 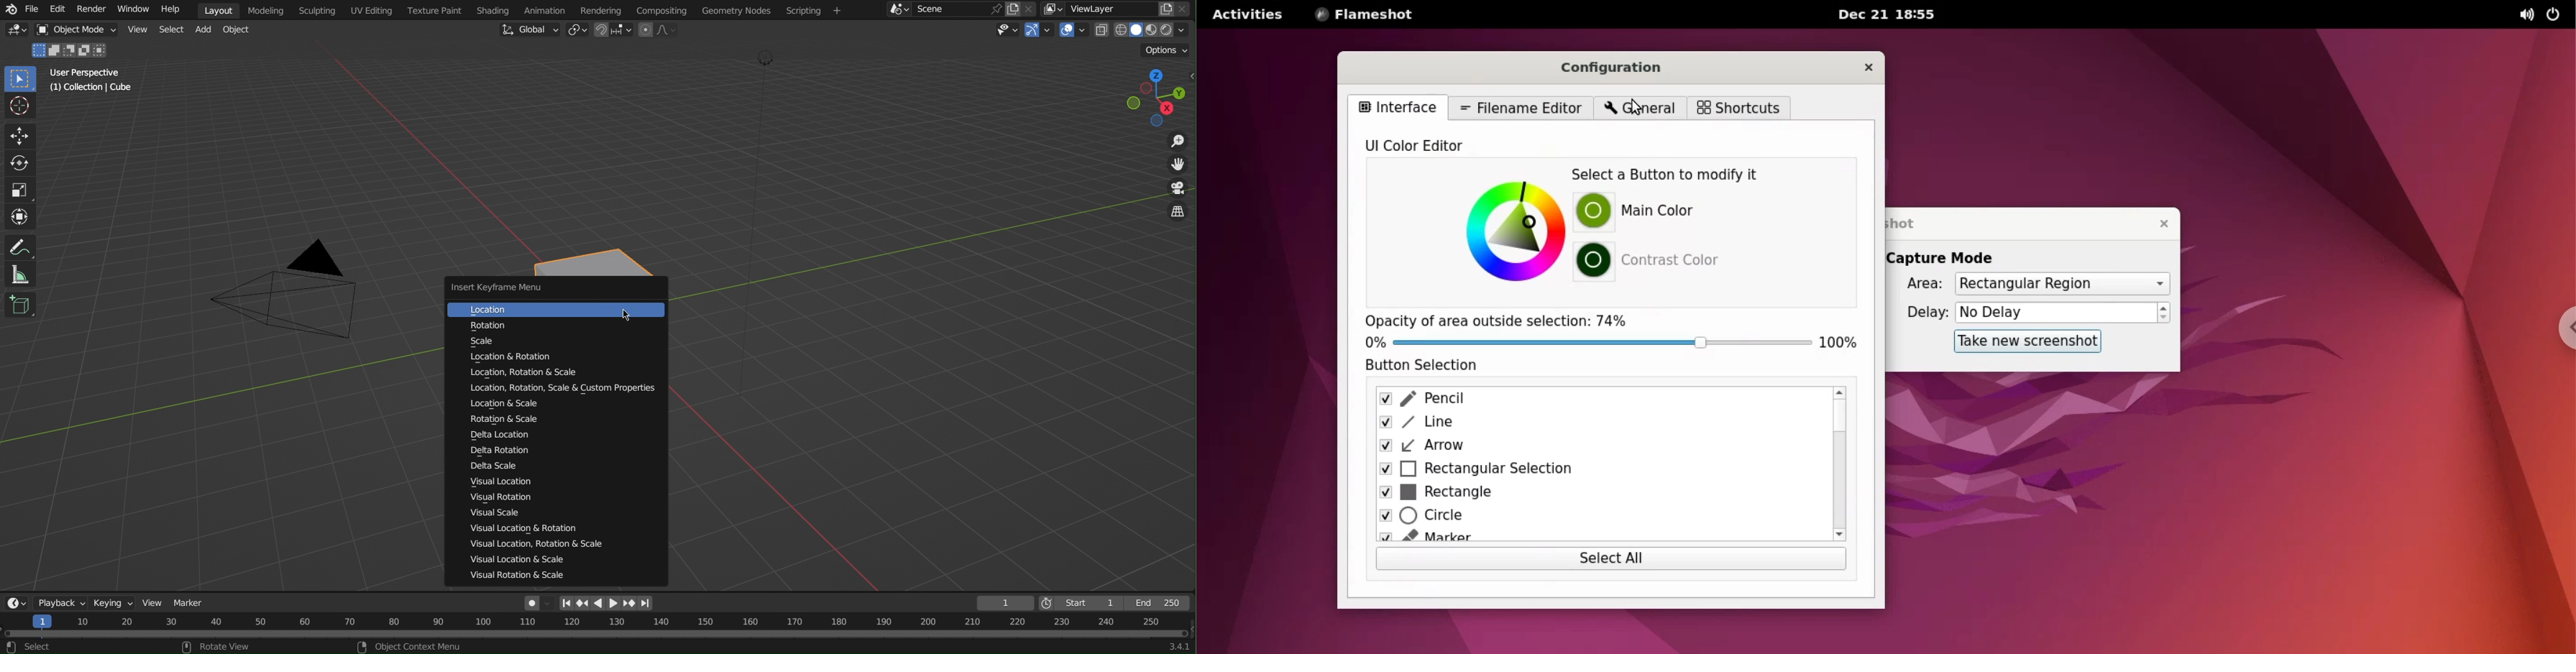 I want to click on pencil, so click(x=1593, y=400).